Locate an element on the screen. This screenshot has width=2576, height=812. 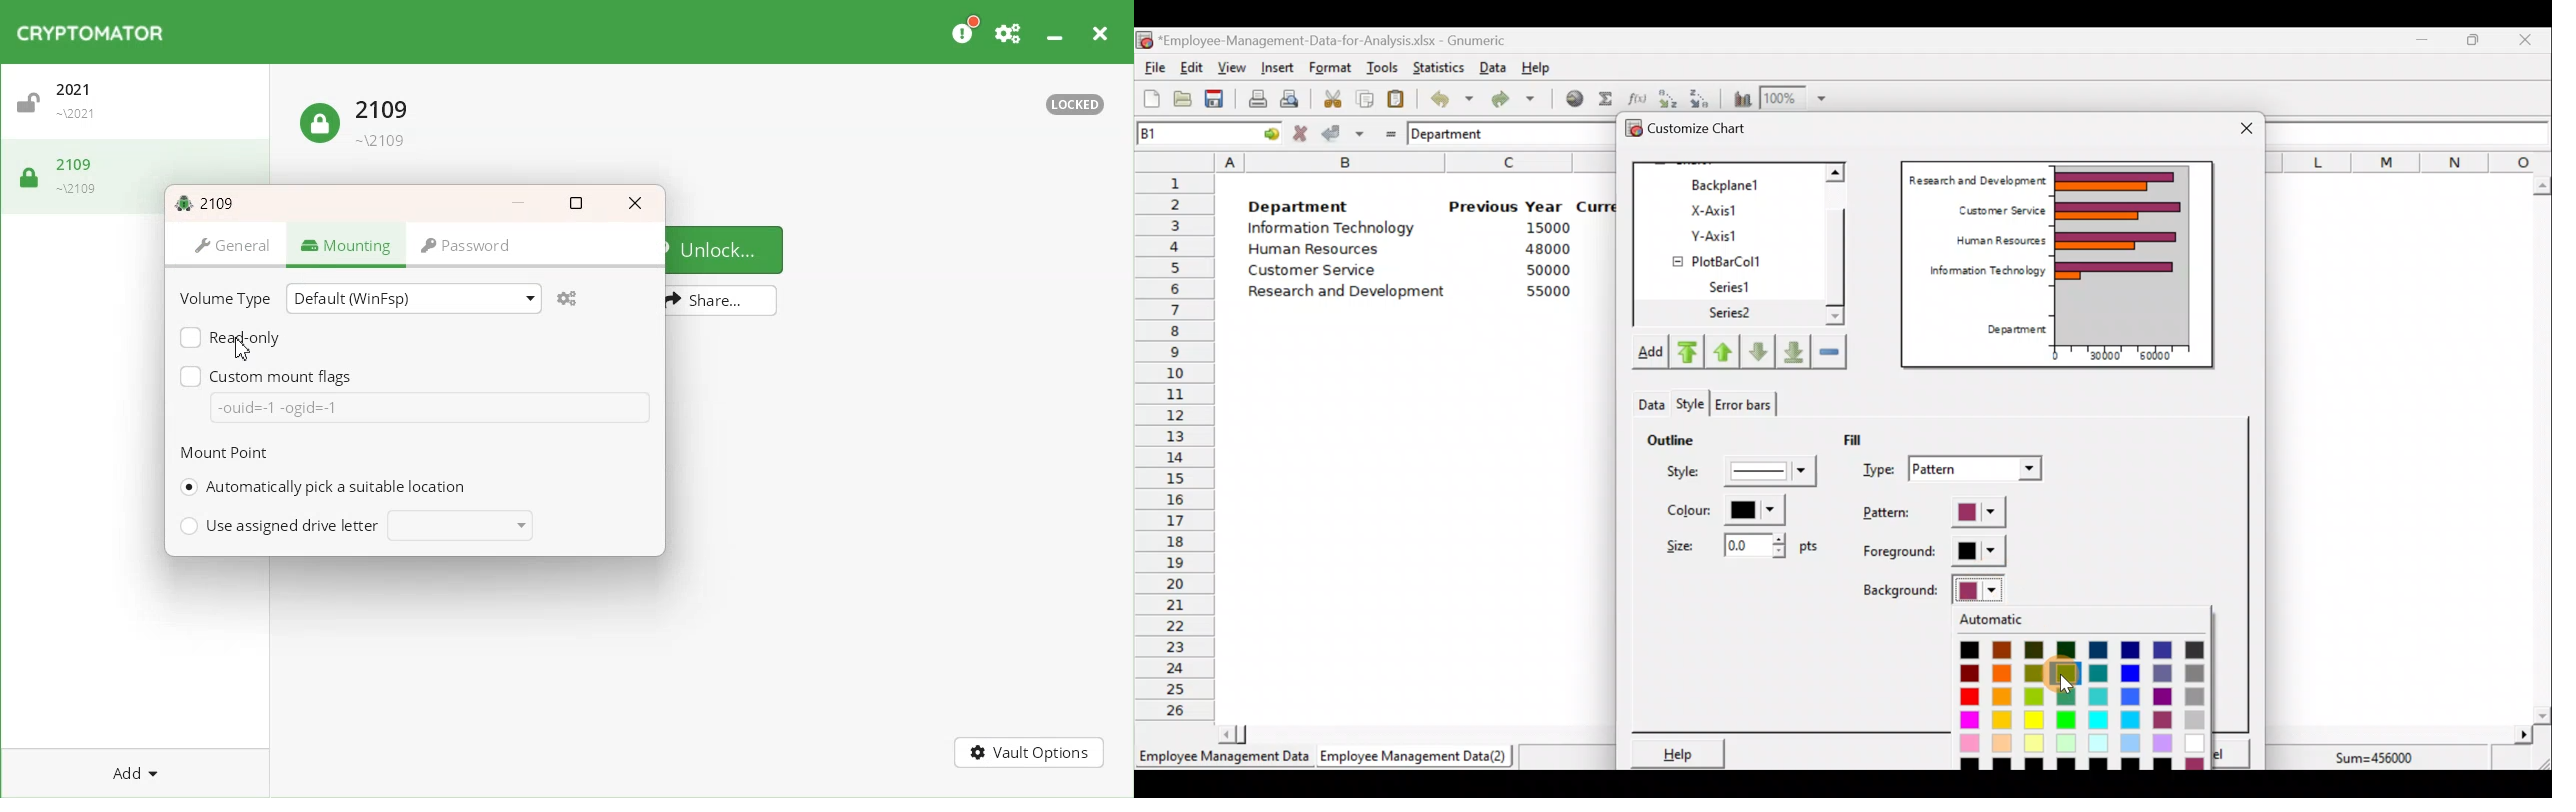
Previous Year is located at coordinates (1506, 207).